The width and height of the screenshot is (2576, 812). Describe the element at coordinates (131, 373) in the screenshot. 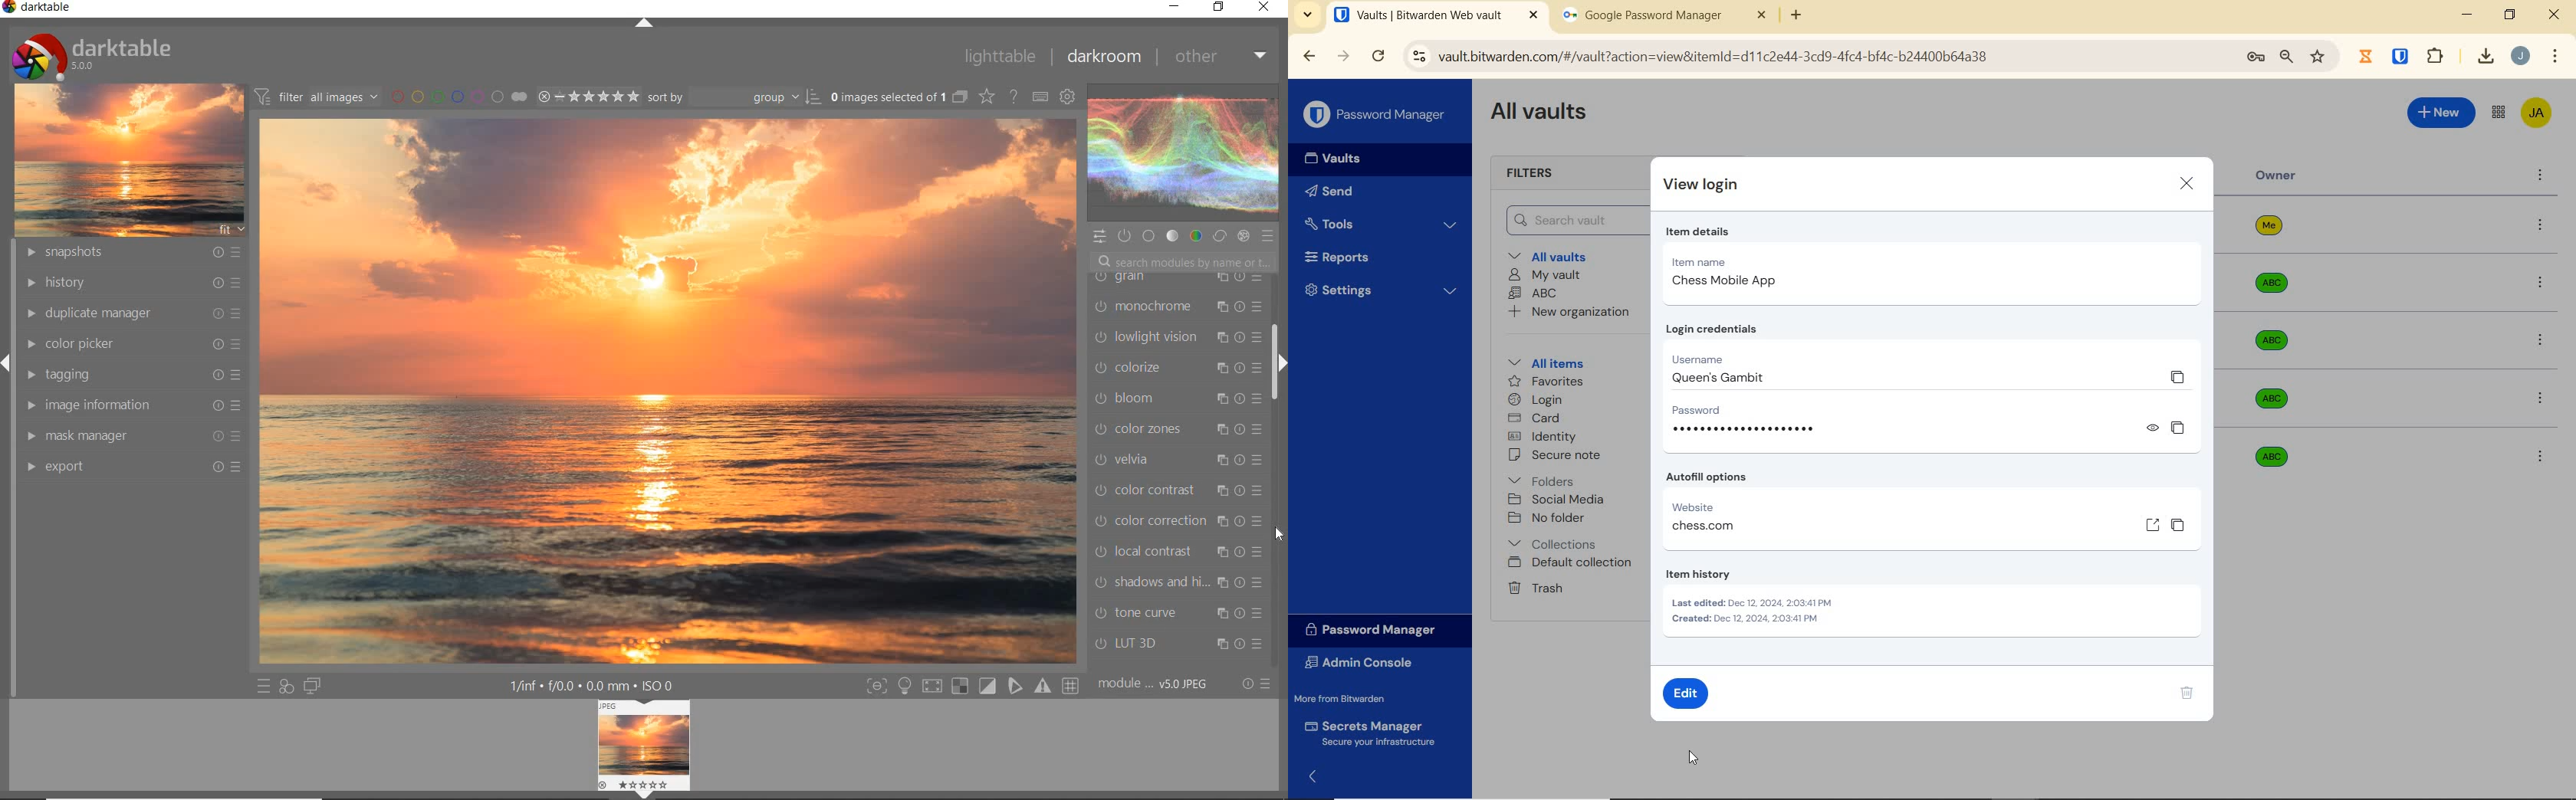

I see `TAGGING` at that location.